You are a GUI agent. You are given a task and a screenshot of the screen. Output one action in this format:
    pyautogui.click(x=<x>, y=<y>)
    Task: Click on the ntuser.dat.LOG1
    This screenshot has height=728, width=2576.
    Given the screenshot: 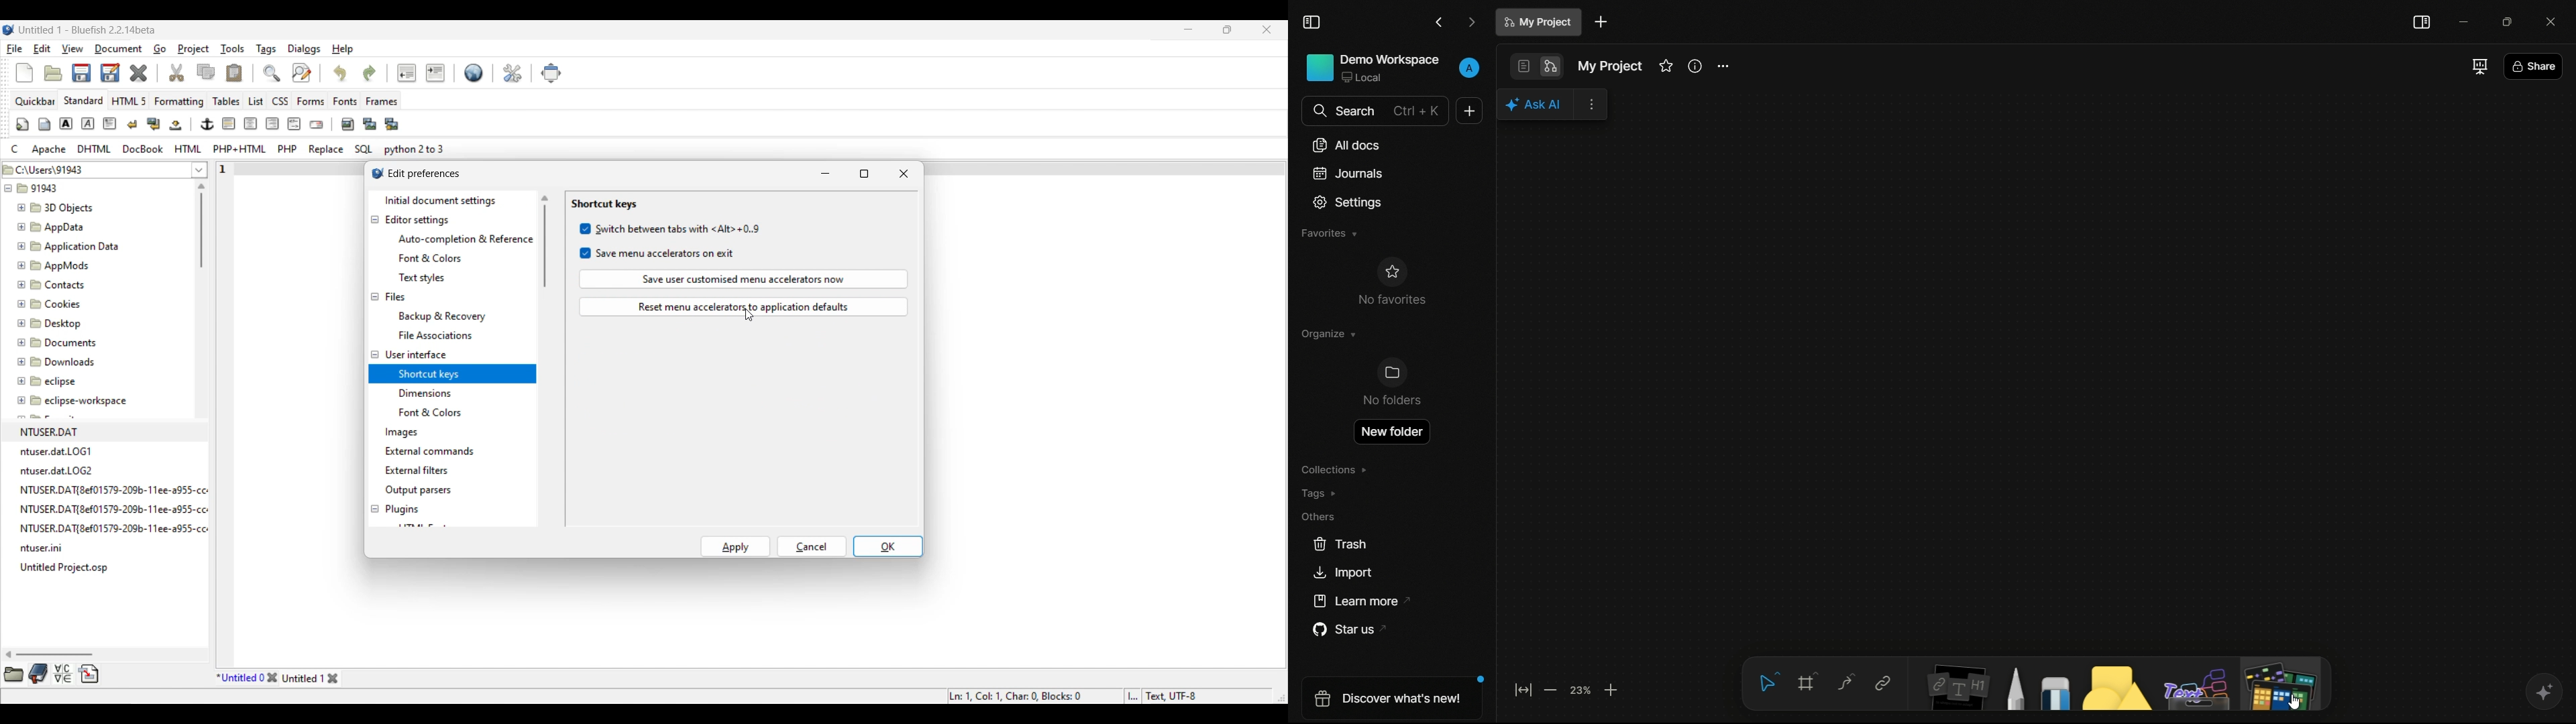 What is the action you would take?
    pyautogui.click(x=58, y=451)
    